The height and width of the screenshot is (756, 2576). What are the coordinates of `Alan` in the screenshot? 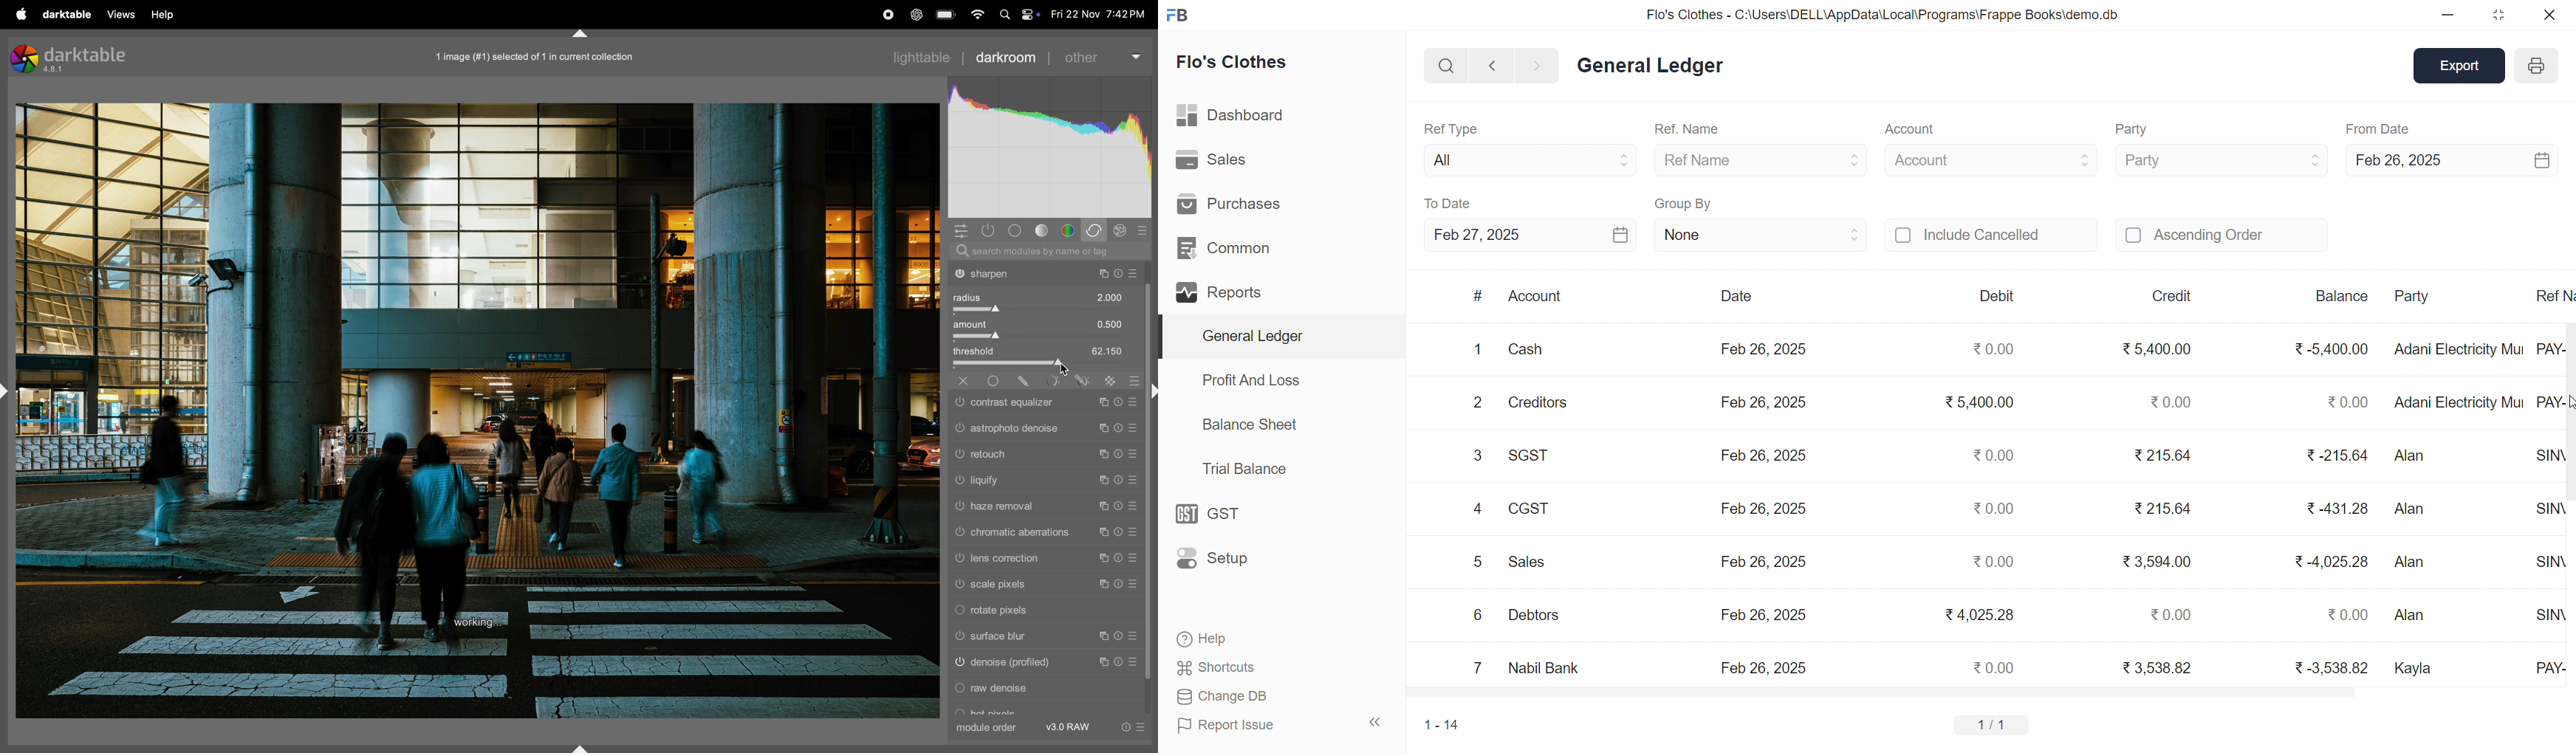 It's located at (2411, 454).